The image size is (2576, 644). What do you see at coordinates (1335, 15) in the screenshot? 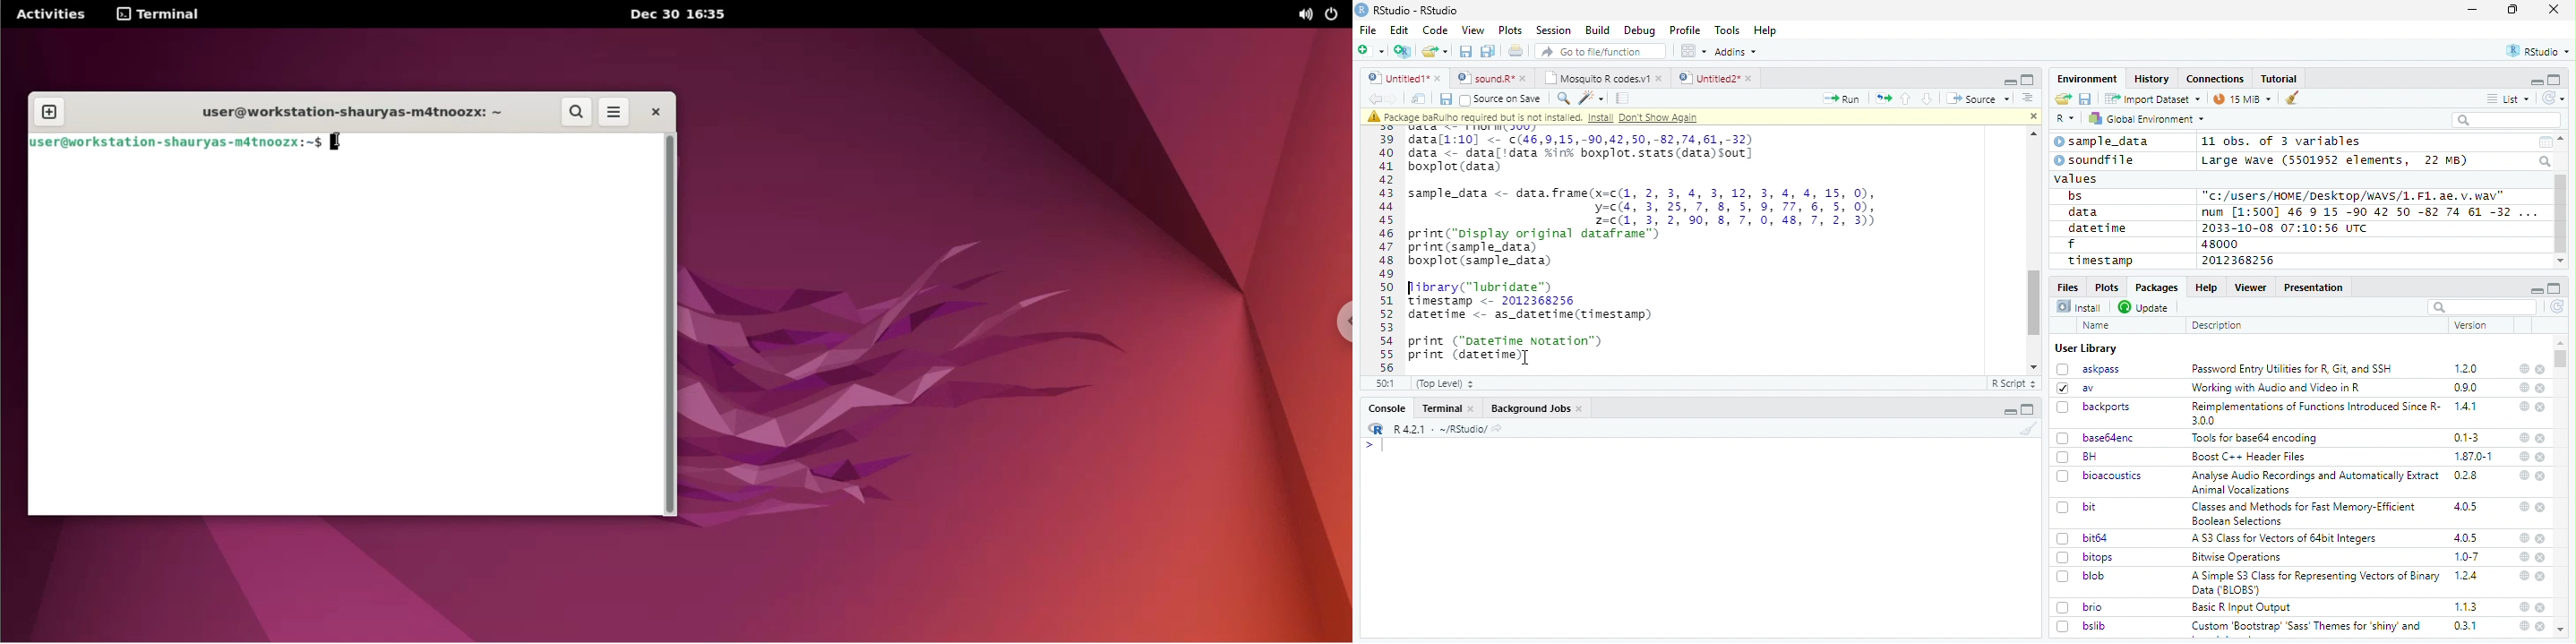
I see `power options` at bounding box center [1335, 15].